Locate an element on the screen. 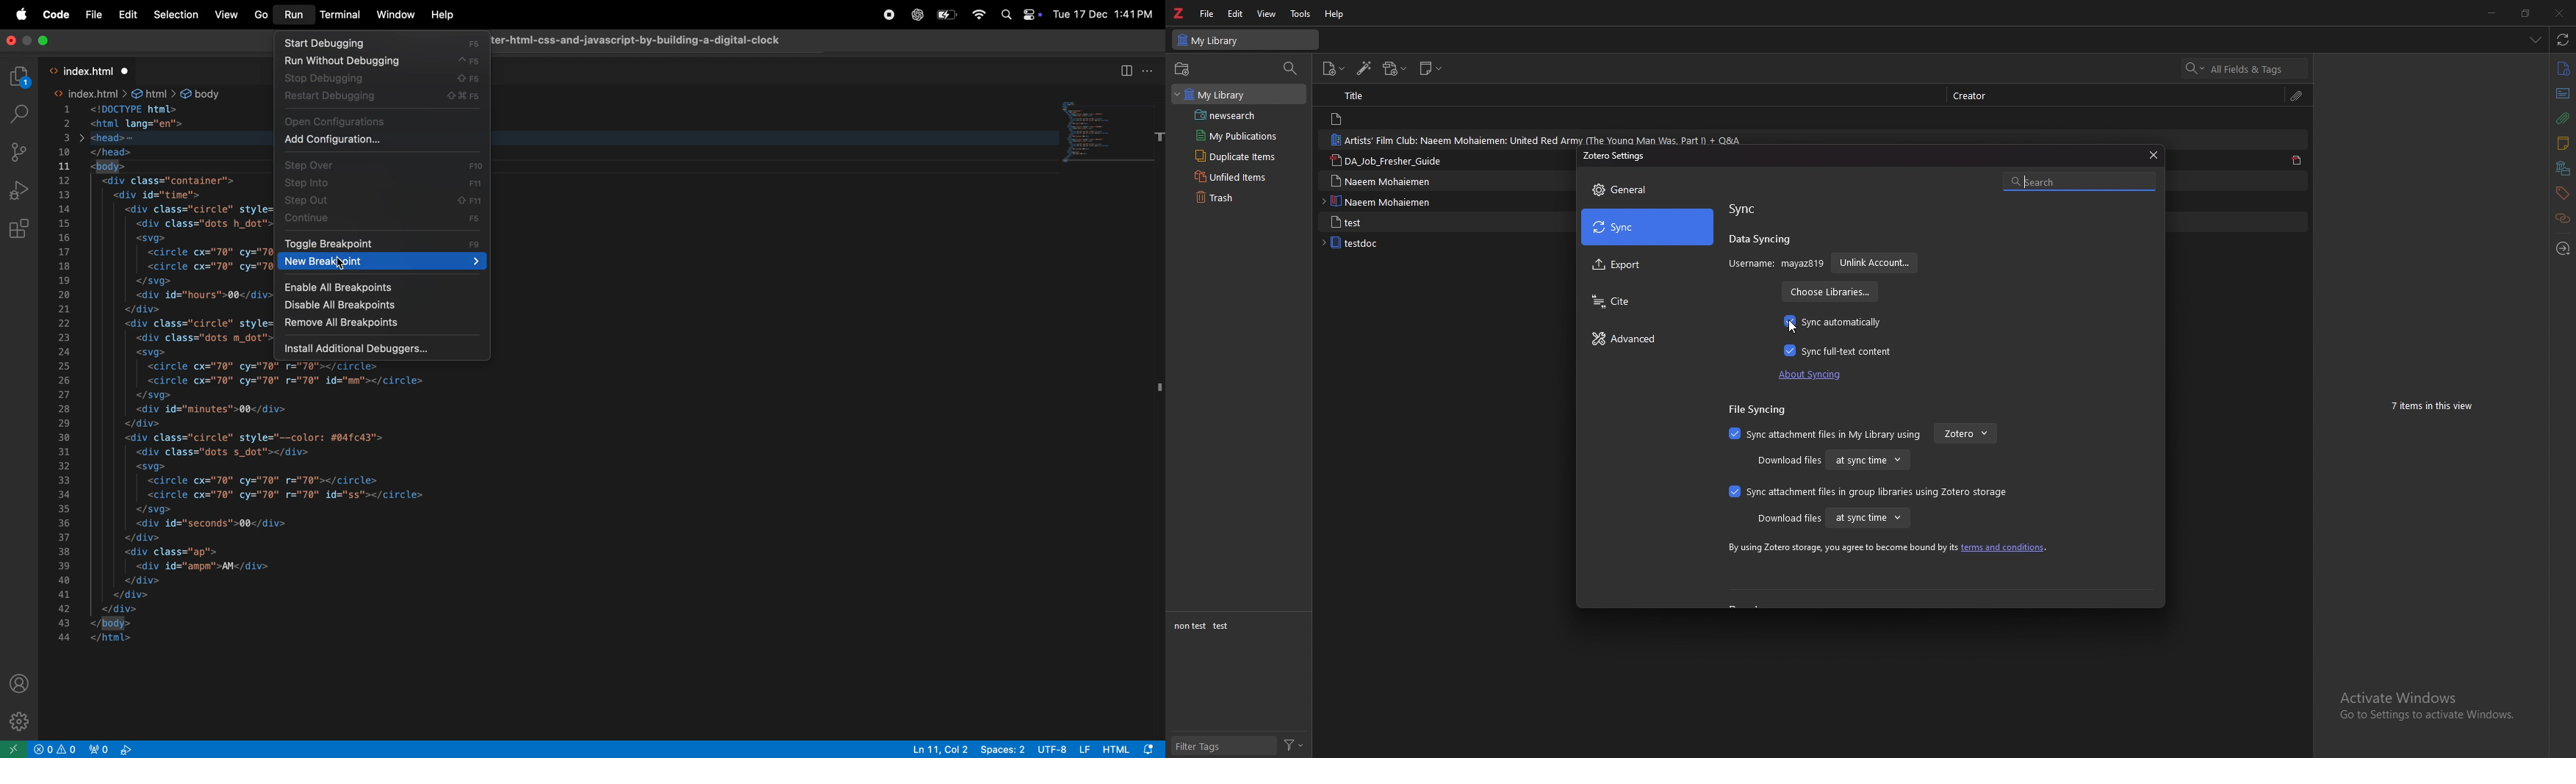 This screenshot has width=2576, height=784. my library is located at coordinates (1239, 94).